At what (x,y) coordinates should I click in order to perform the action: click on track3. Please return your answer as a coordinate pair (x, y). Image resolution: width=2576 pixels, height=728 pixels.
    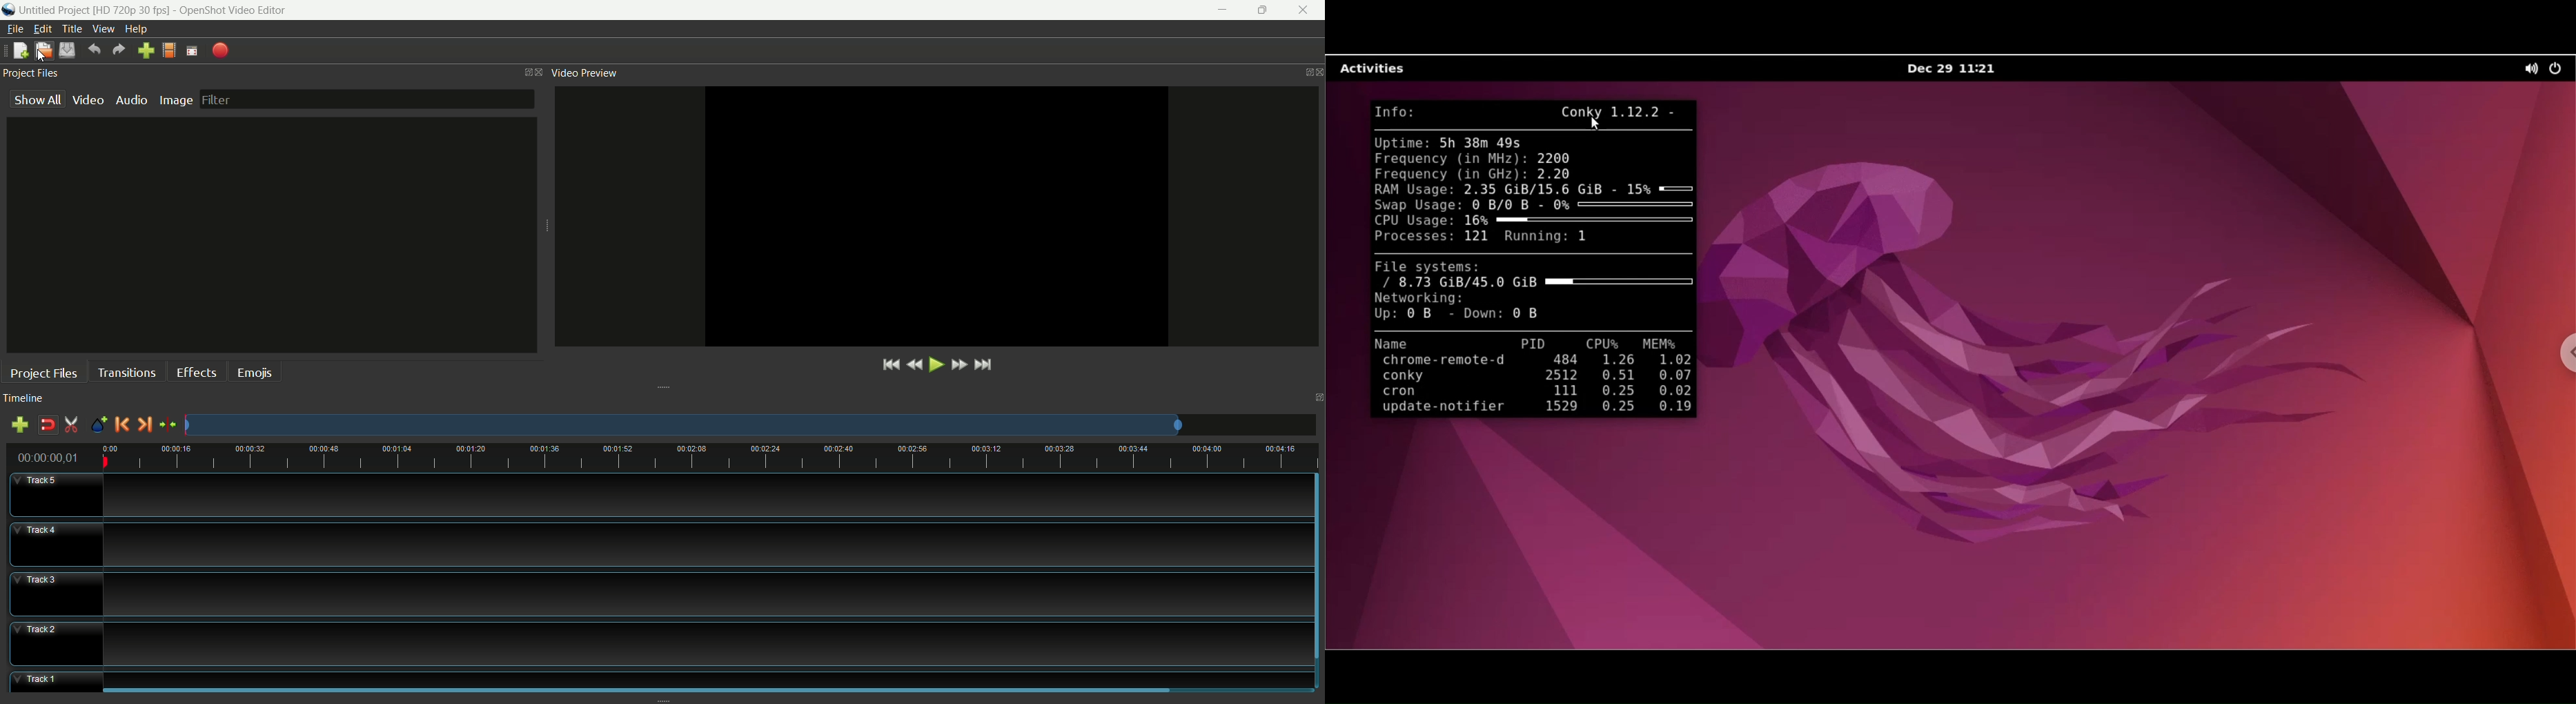
    Looking at the image, I should click on (55, 594).